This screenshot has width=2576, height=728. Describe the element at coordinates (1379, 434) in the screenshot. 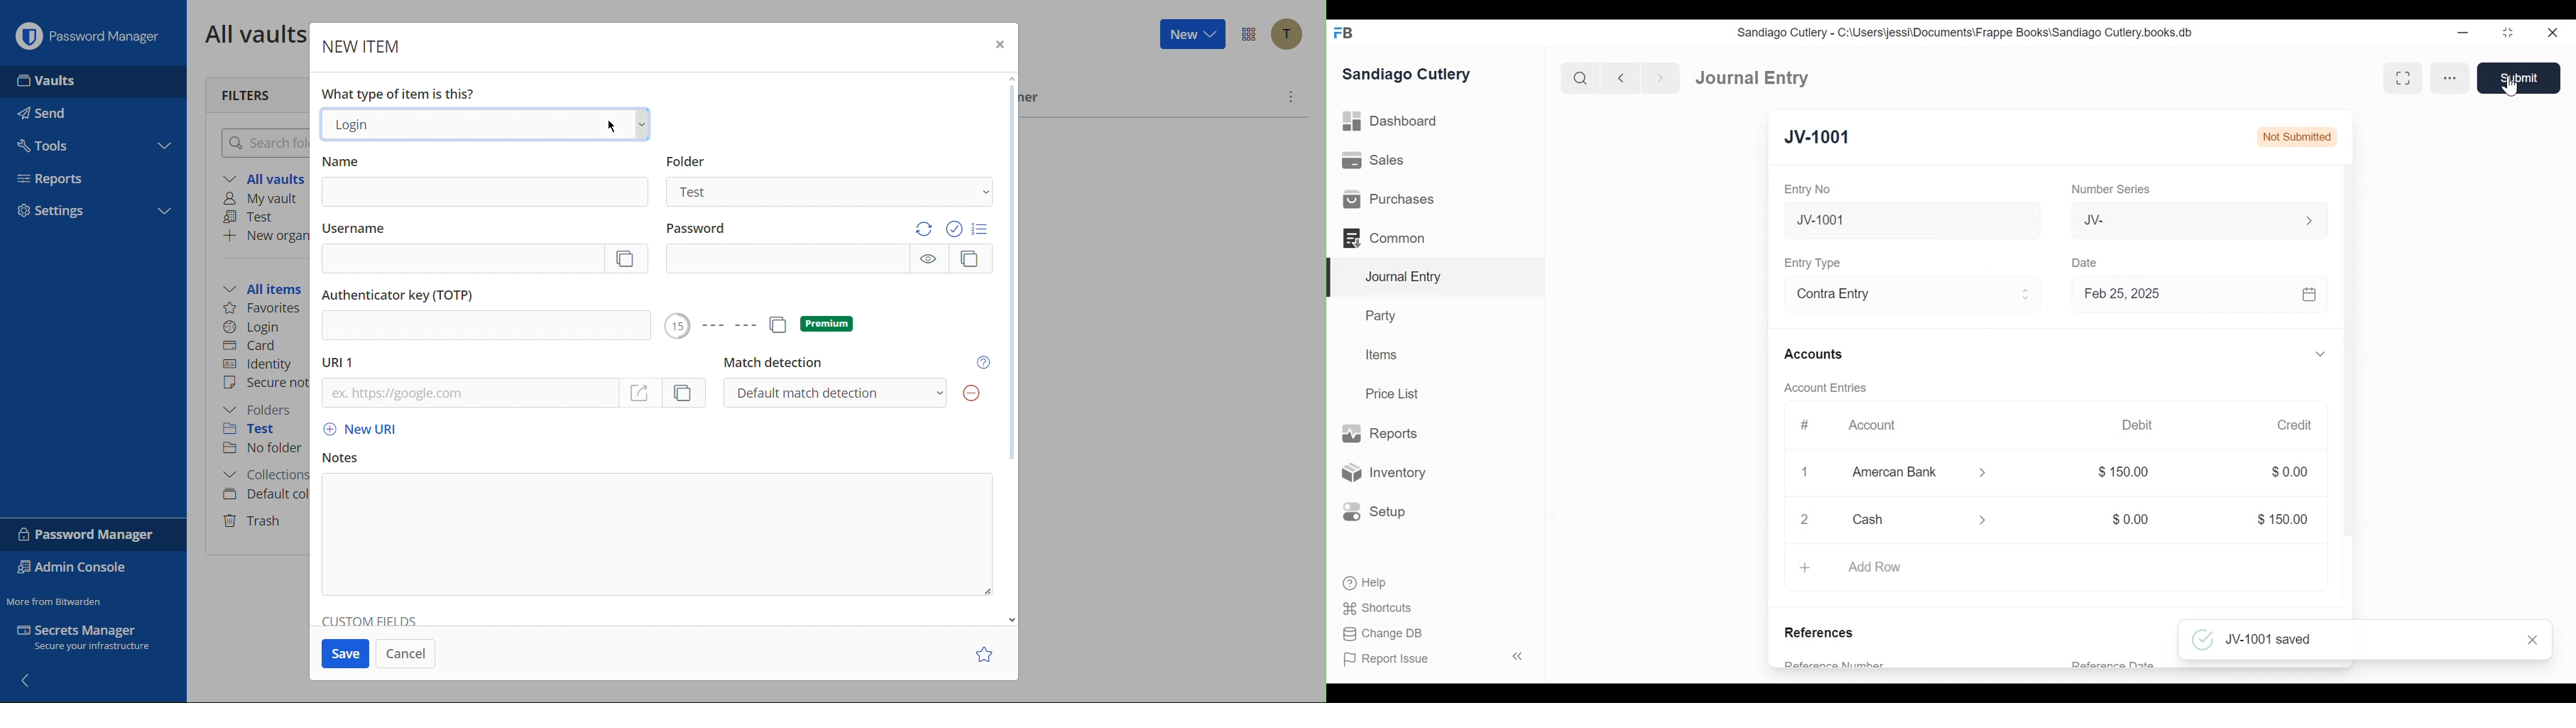

I see `Reports` at that location.